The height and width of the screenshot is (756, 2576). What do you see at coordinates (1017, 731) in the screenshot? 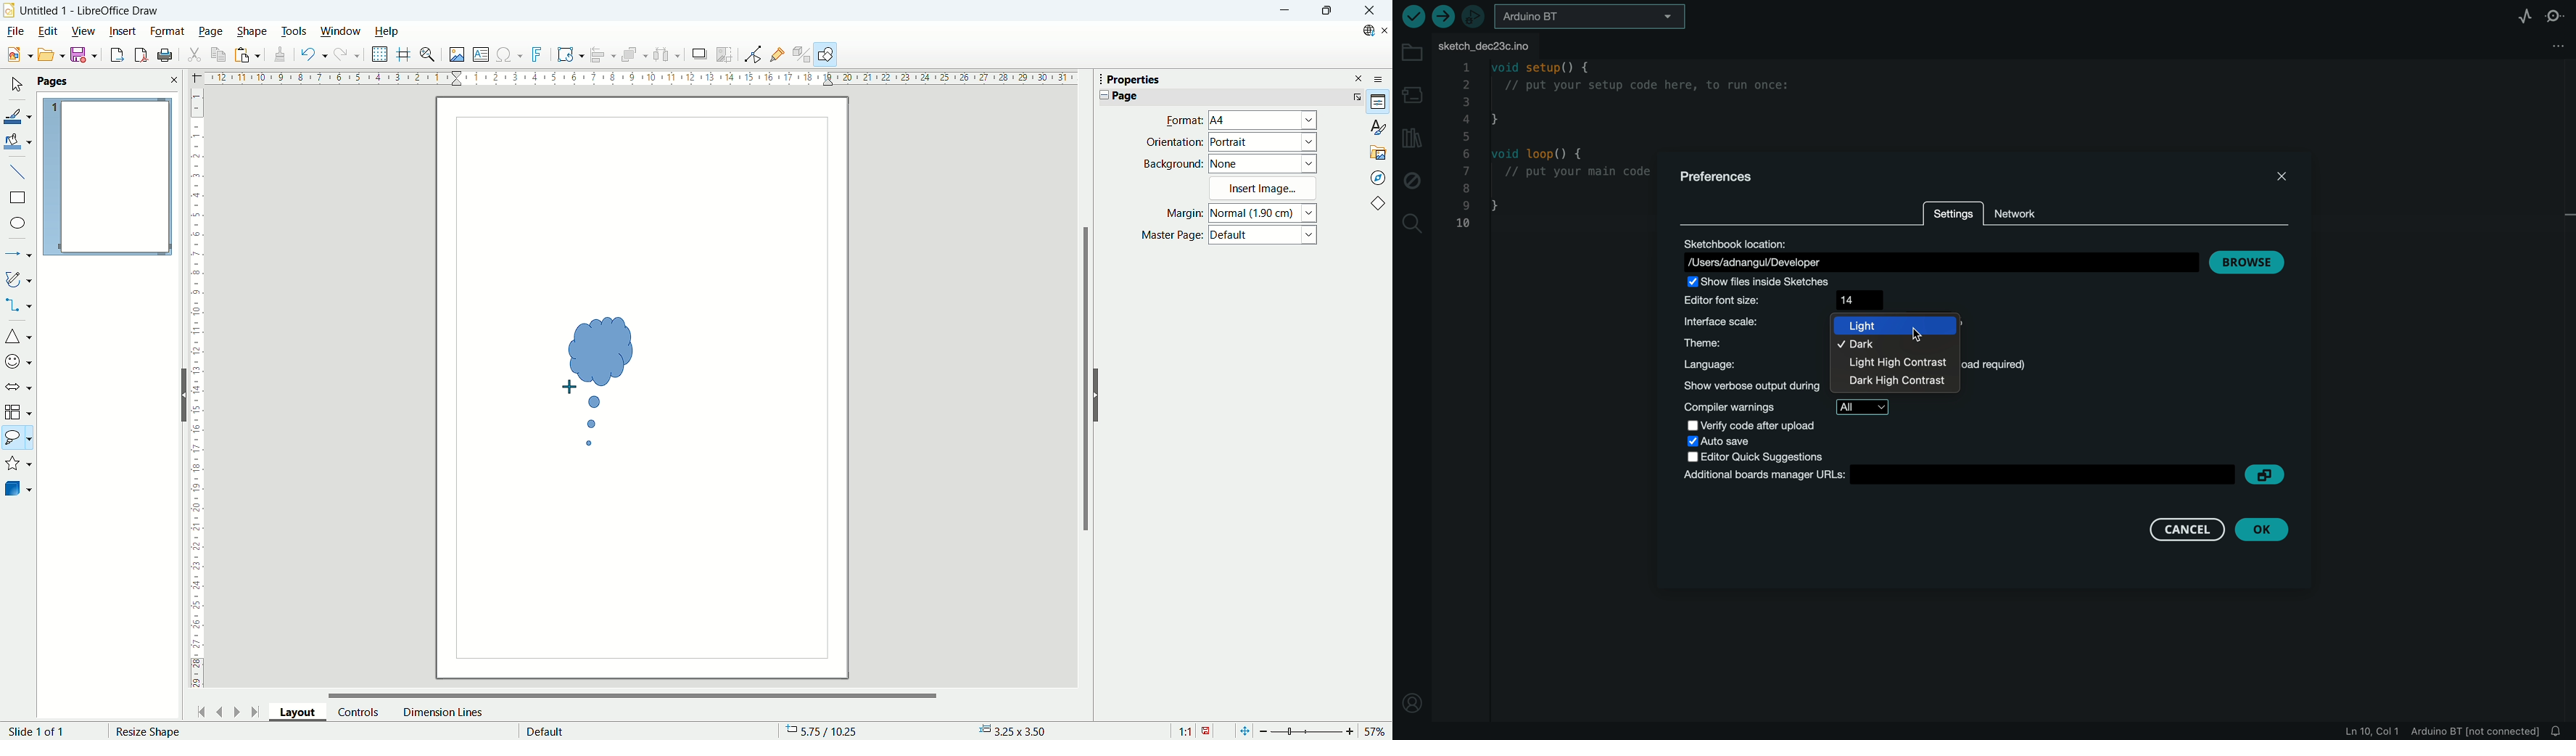
I see `dimensions` at bounding box center [1017, 731].